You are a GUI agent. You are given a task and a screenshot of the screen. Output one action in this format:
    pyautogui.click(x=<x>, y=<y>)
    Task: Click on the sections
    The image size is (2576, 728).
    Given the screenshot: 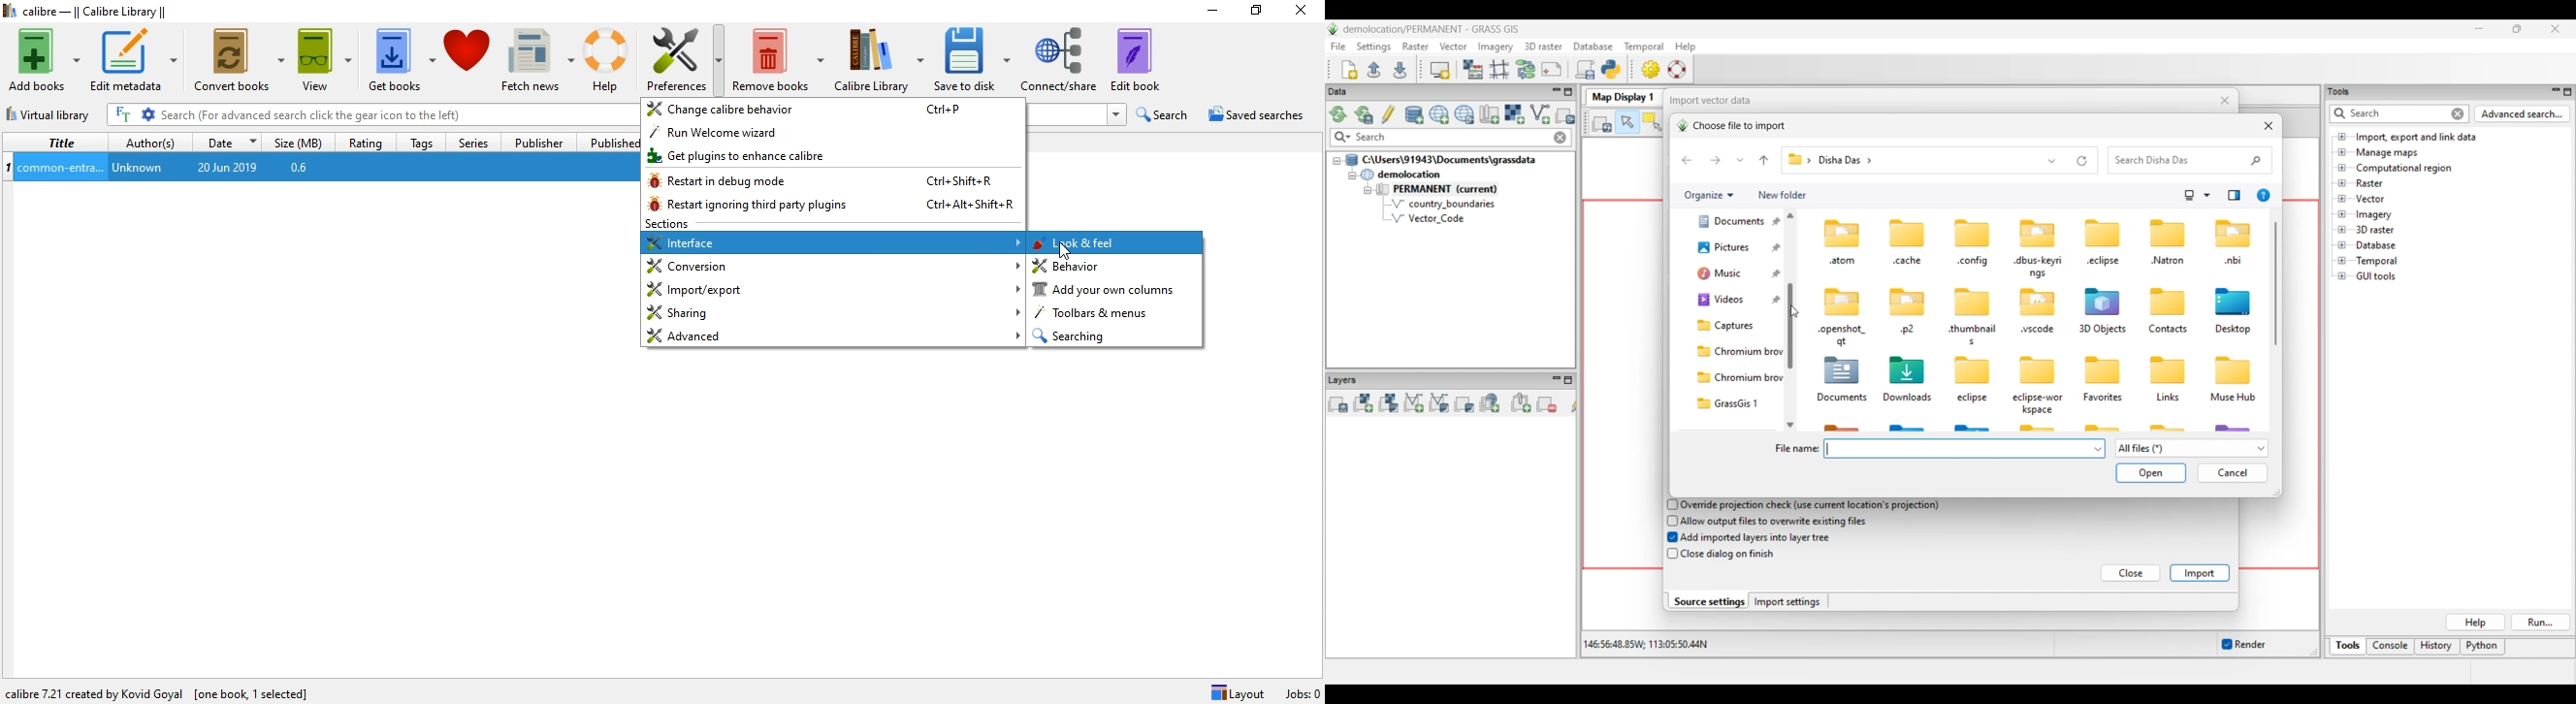 What is the action you would take?
    pyautogui.click(x=668, y=224)
    